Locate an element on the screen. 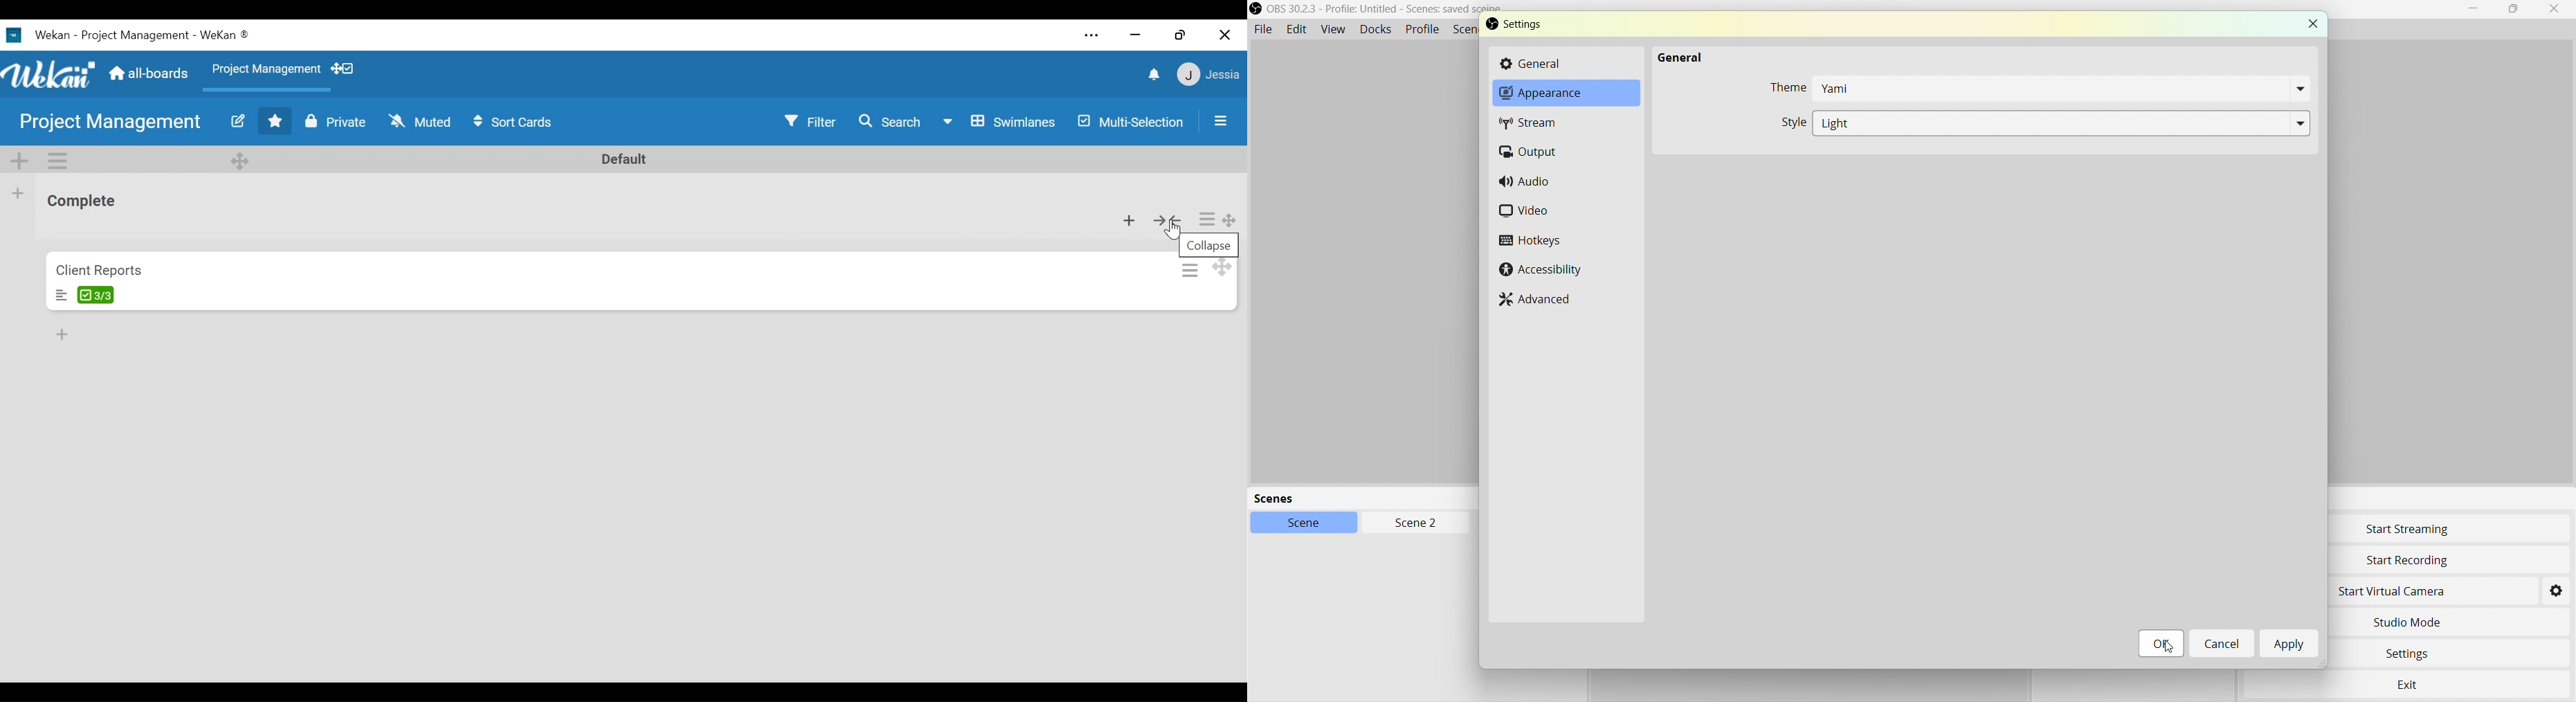 The width and height of the screenshot is (2576, 728). notification is located at coordinates (1152, 75).